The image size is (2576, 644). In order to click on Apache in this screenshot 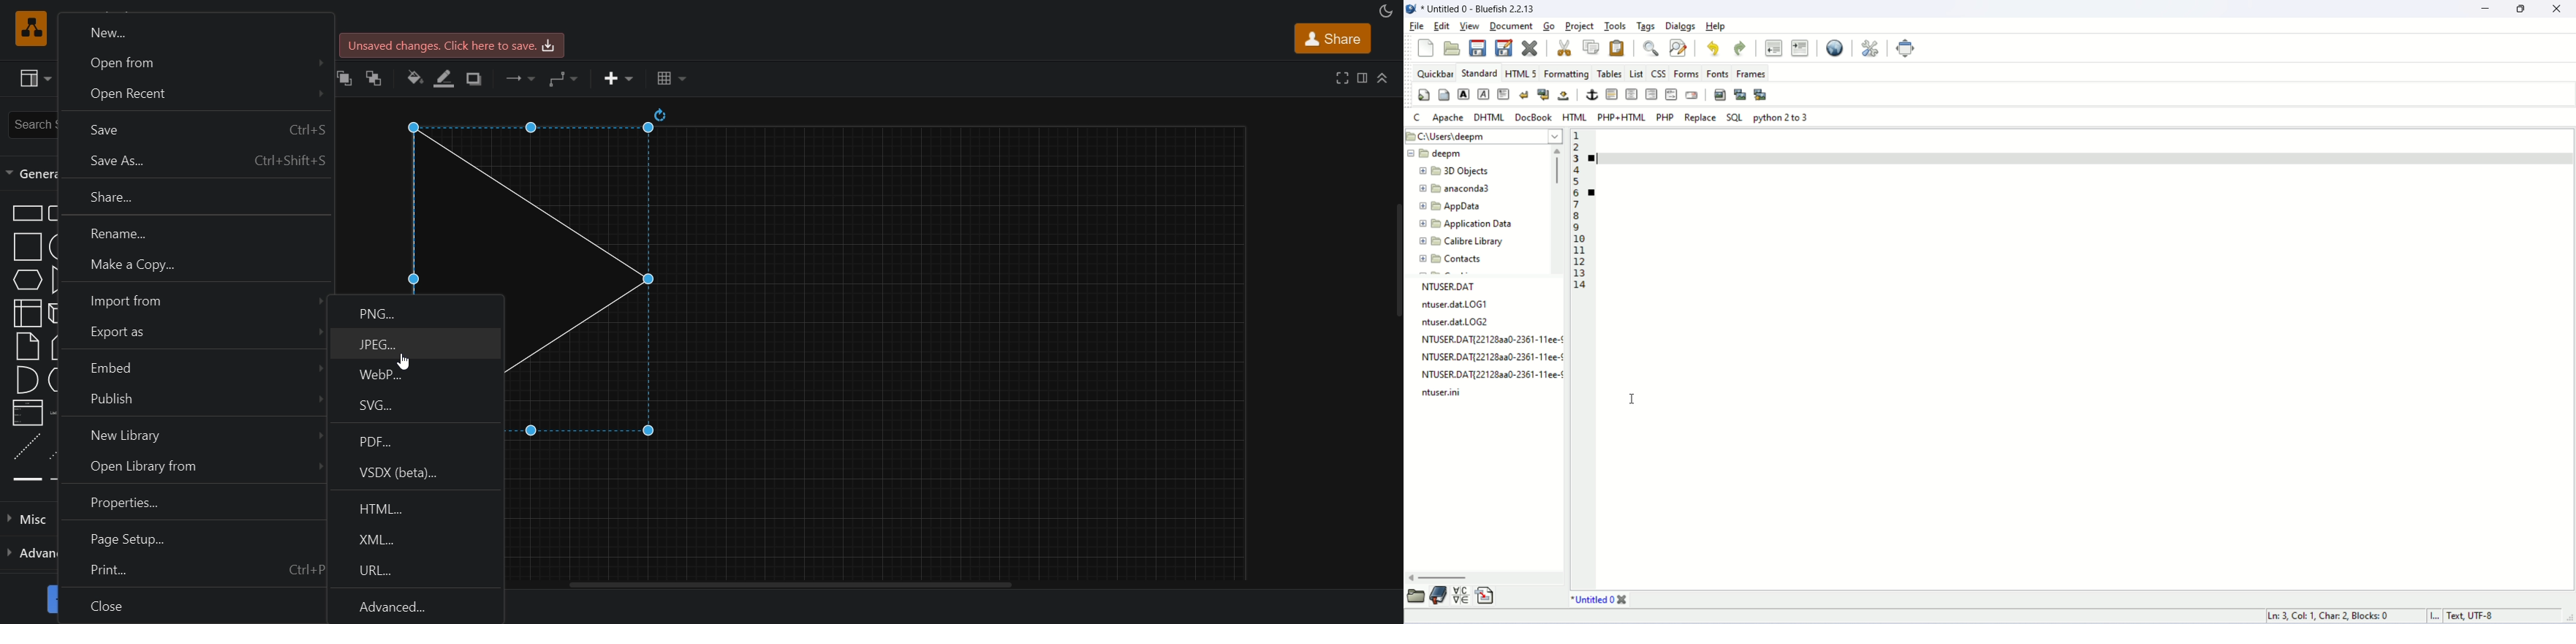, I will do `click(1447, 118)`.